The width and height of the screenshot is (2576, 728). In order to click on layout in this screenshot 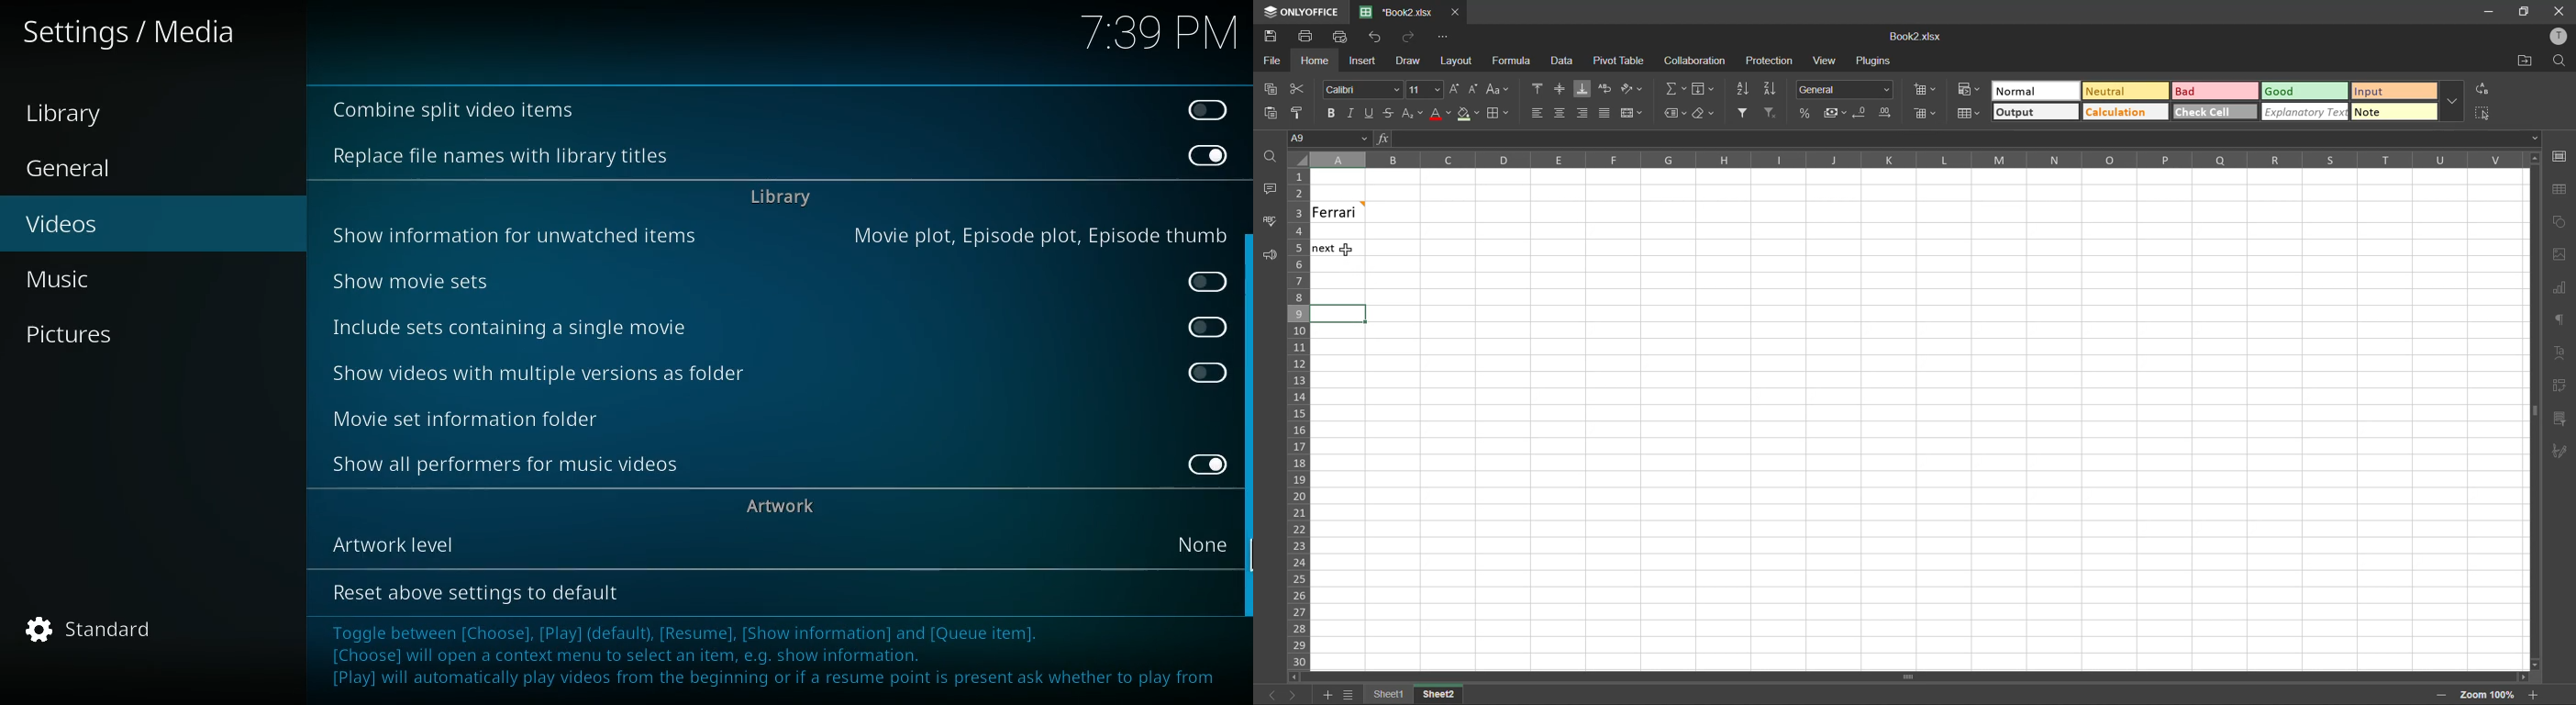, I will do `click(1454, 61)`.